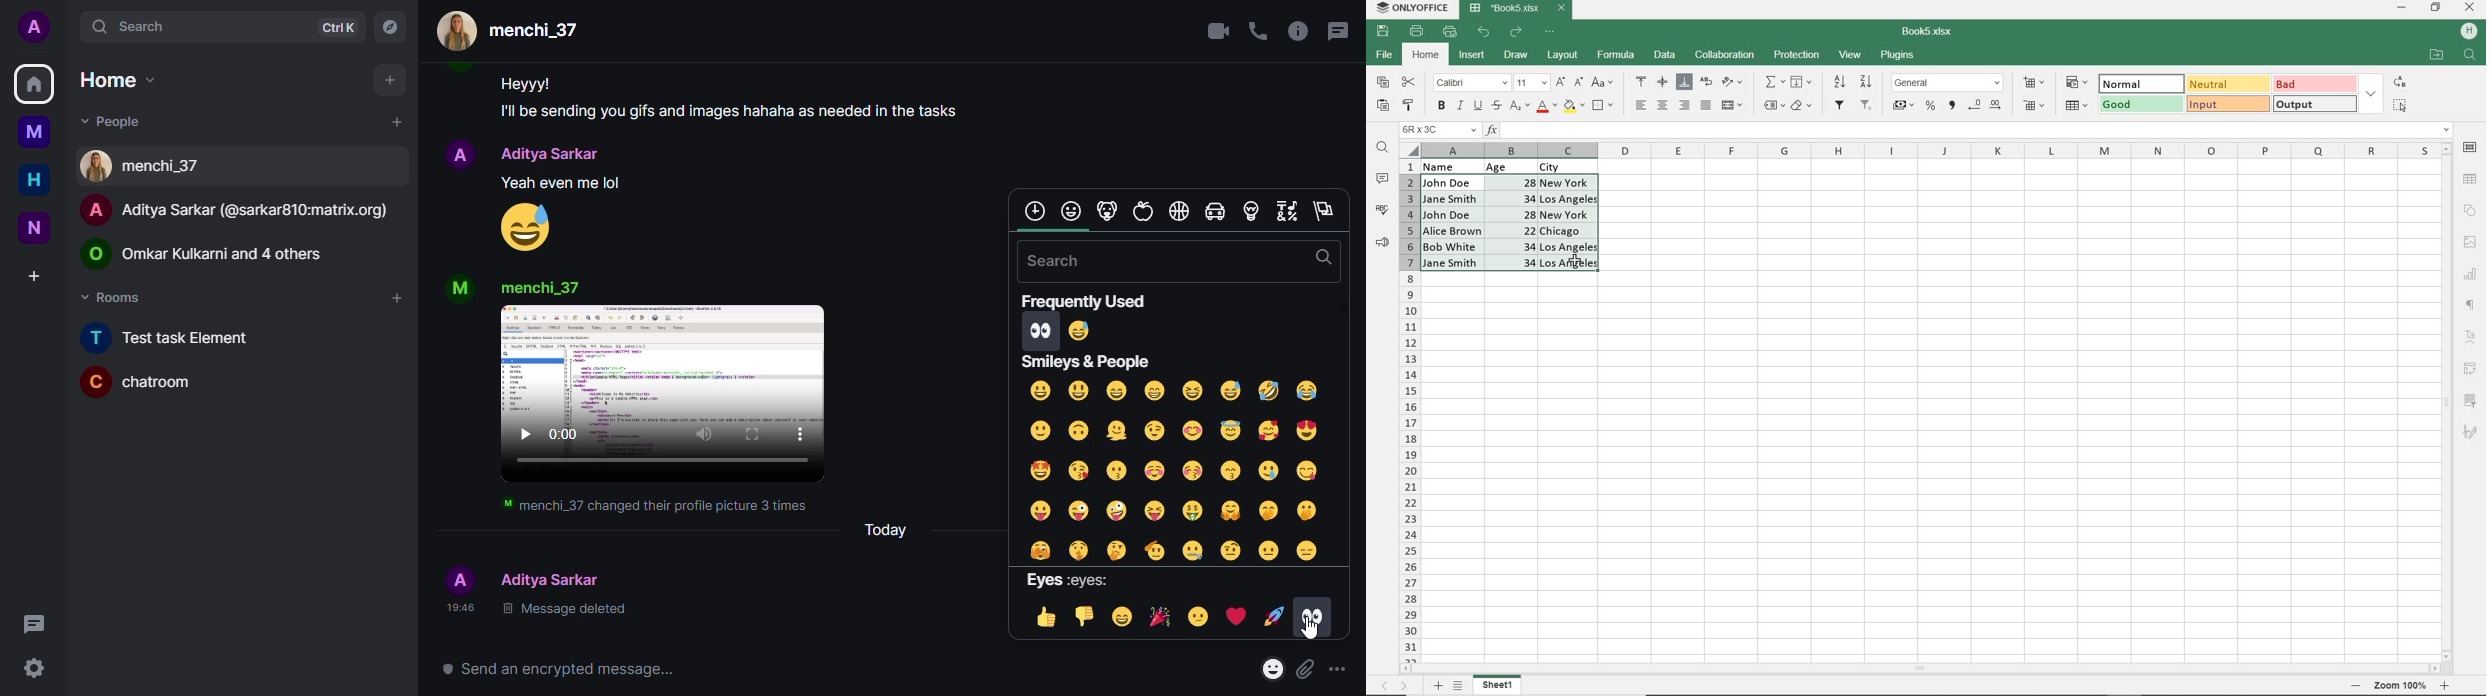 This screenshot has height=700, width=2492. I want to click on DOCUMENT NAME, so click(1932, 32).